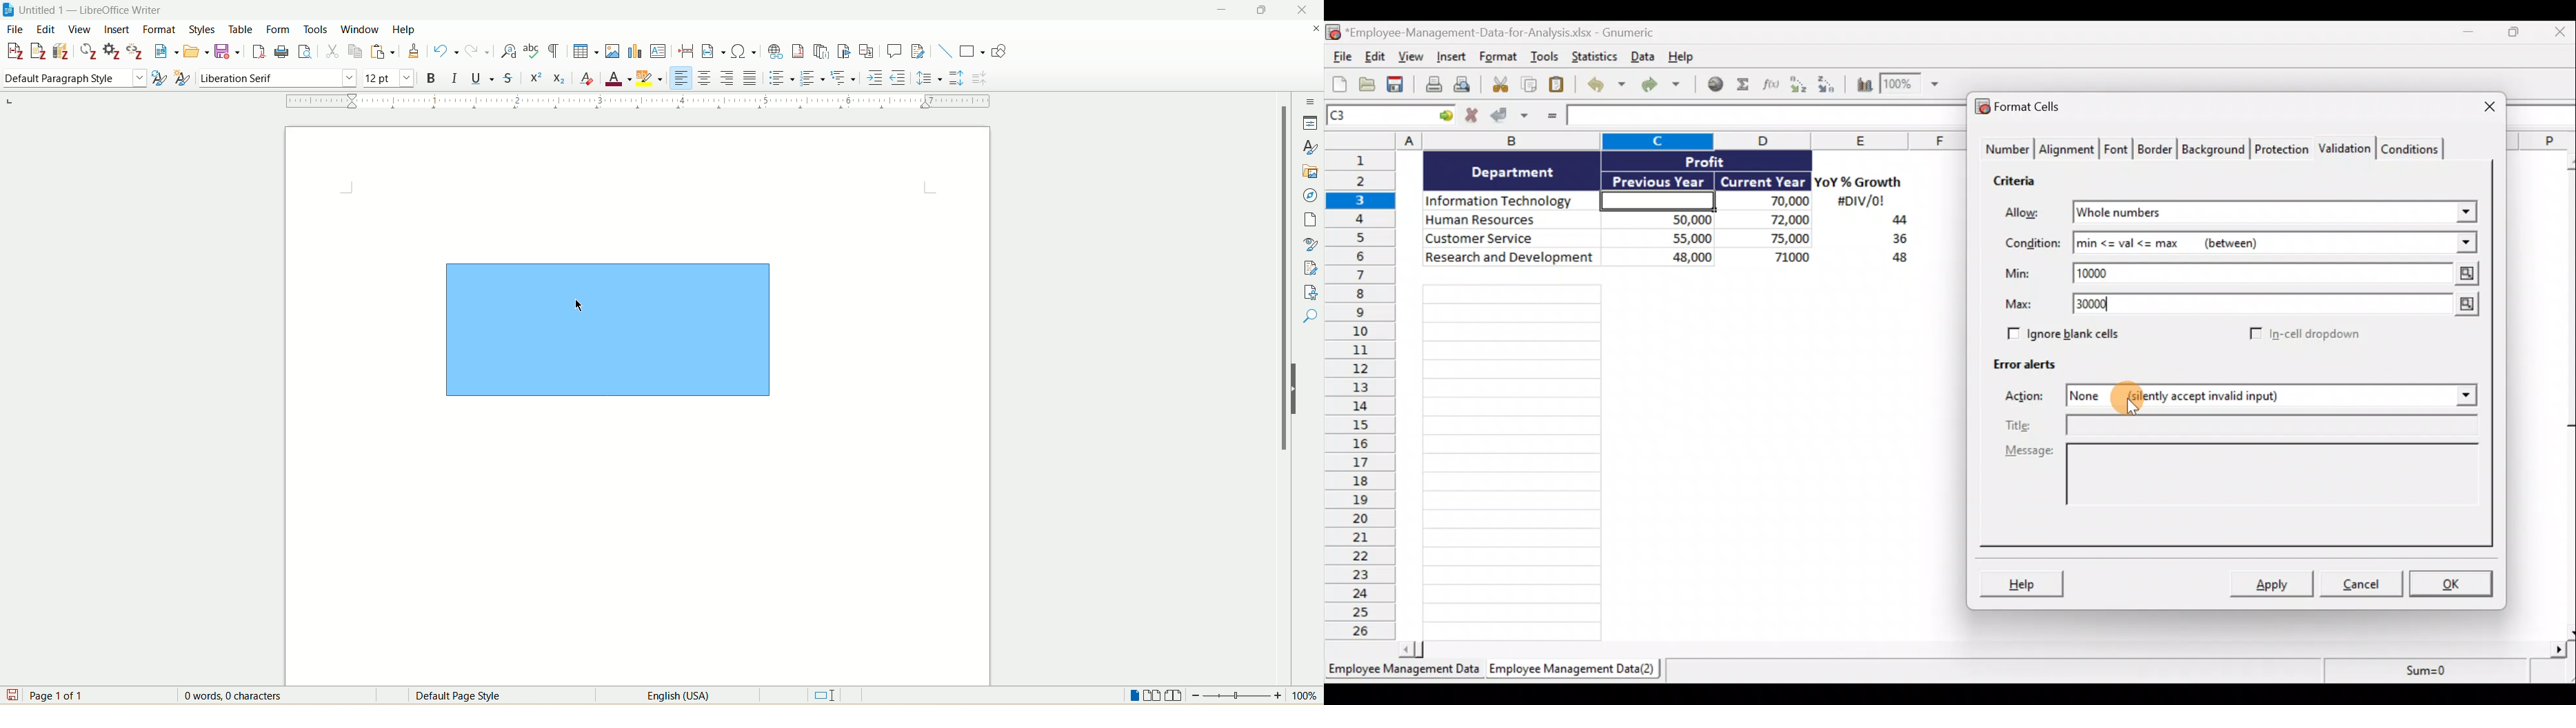  I want to click on align center, so click(706, 79).